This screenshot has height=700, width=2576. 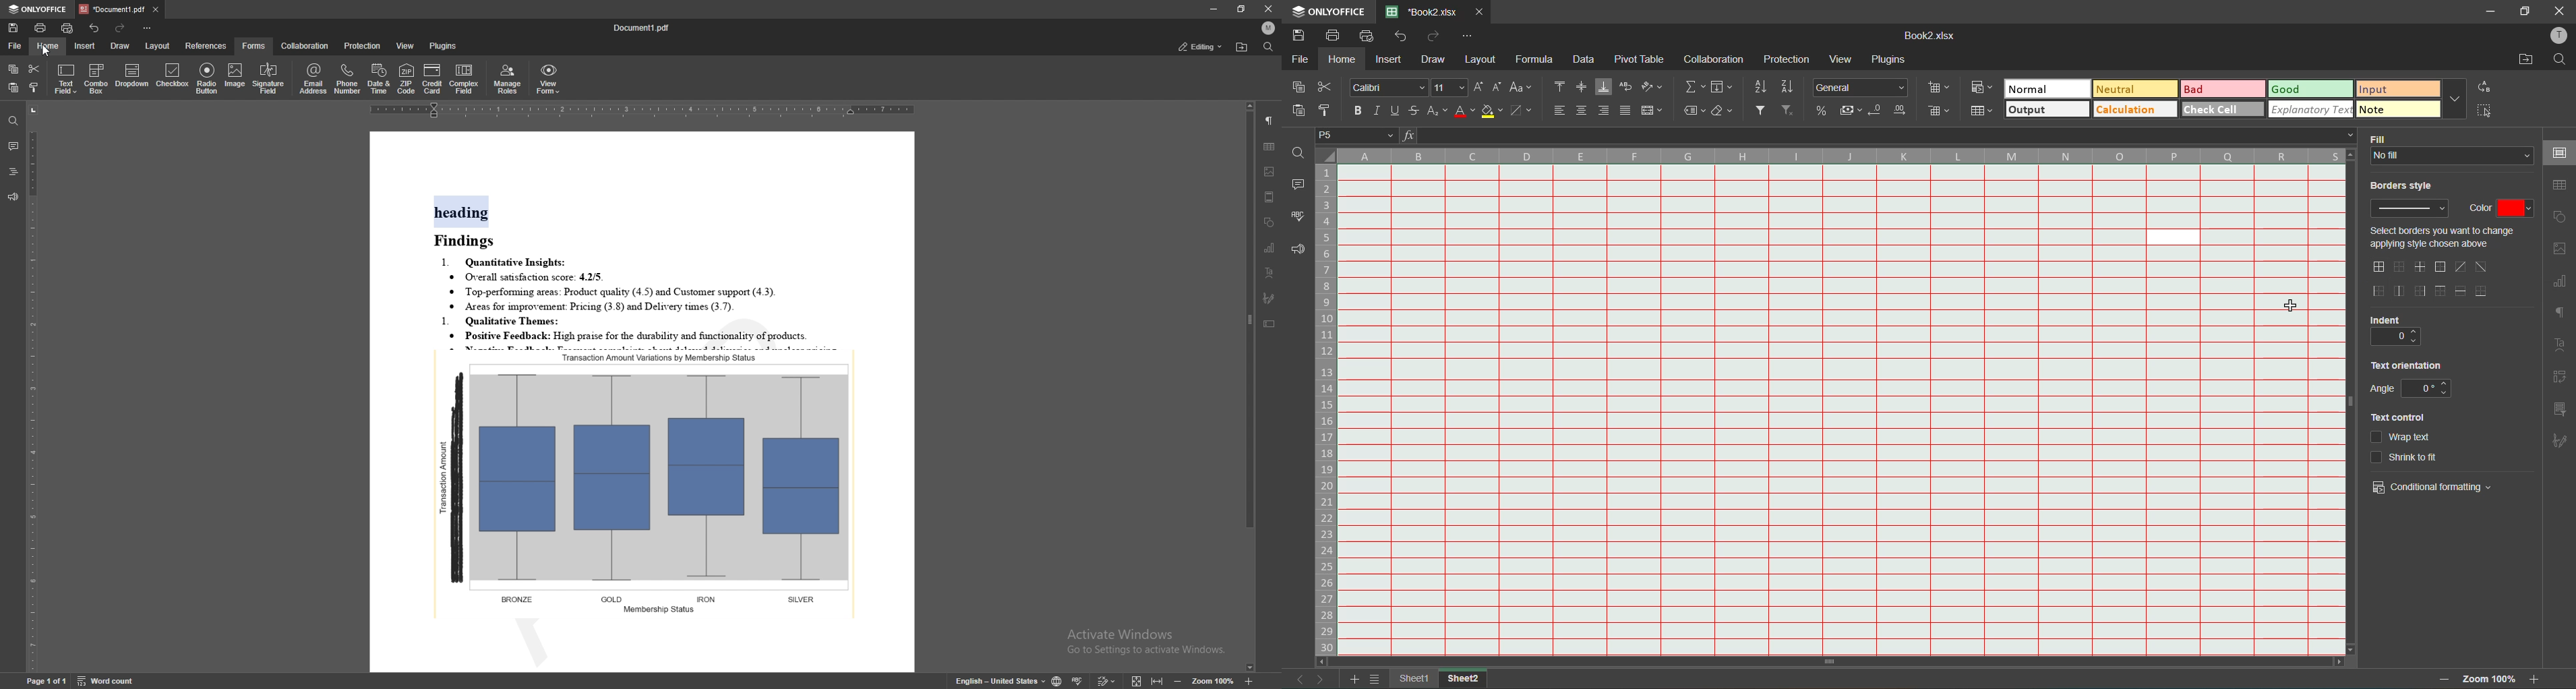 I want to click on borders, so click(x=1525, y=112).